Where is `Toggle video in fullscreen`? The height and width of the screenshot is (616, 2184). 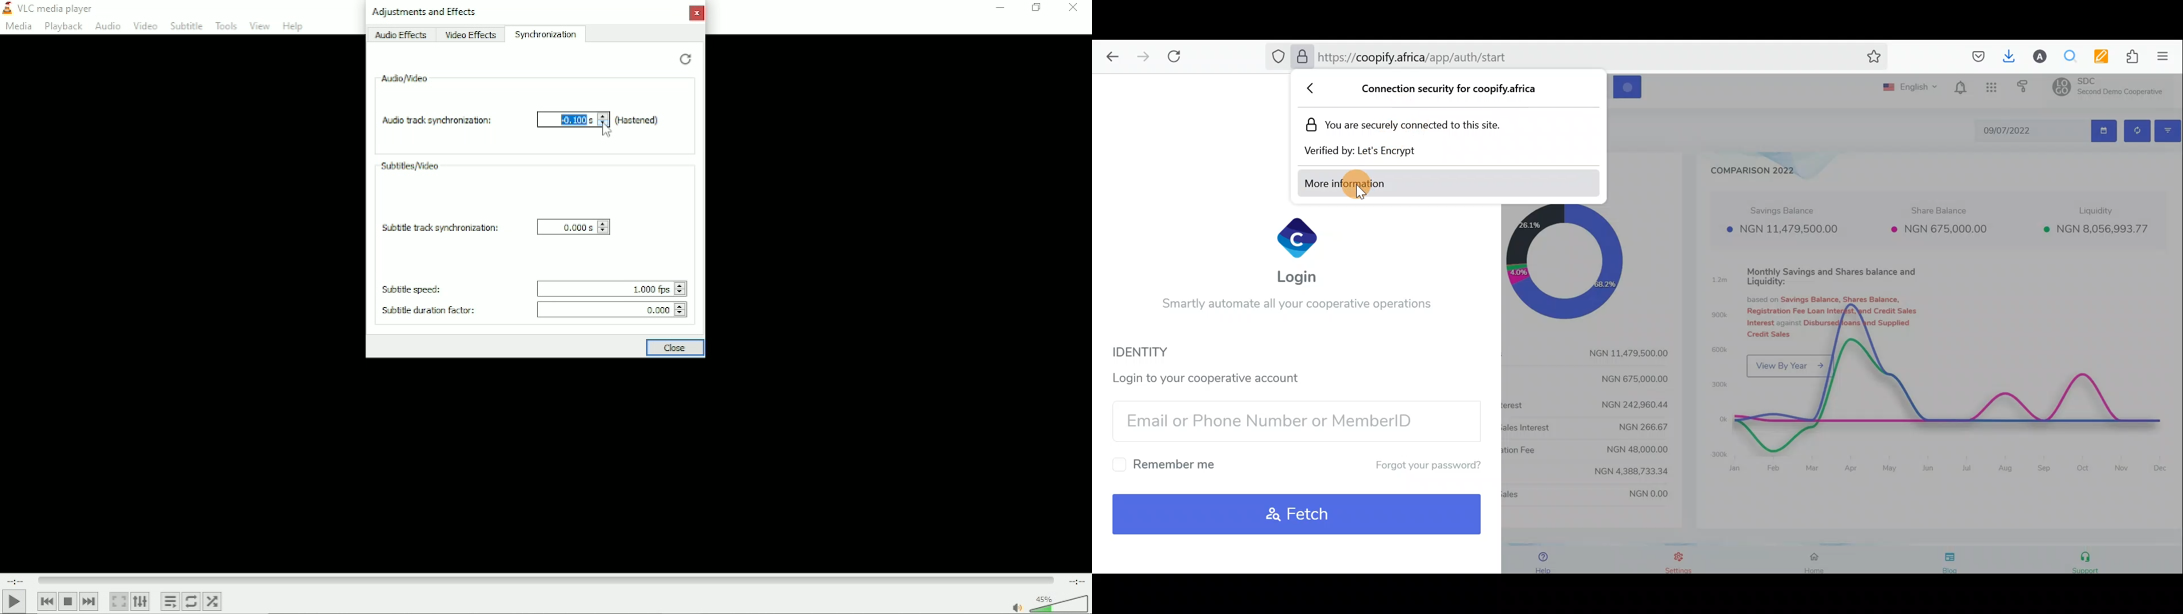
Toggle video in fullscreen is located at coordinates (119, 601).